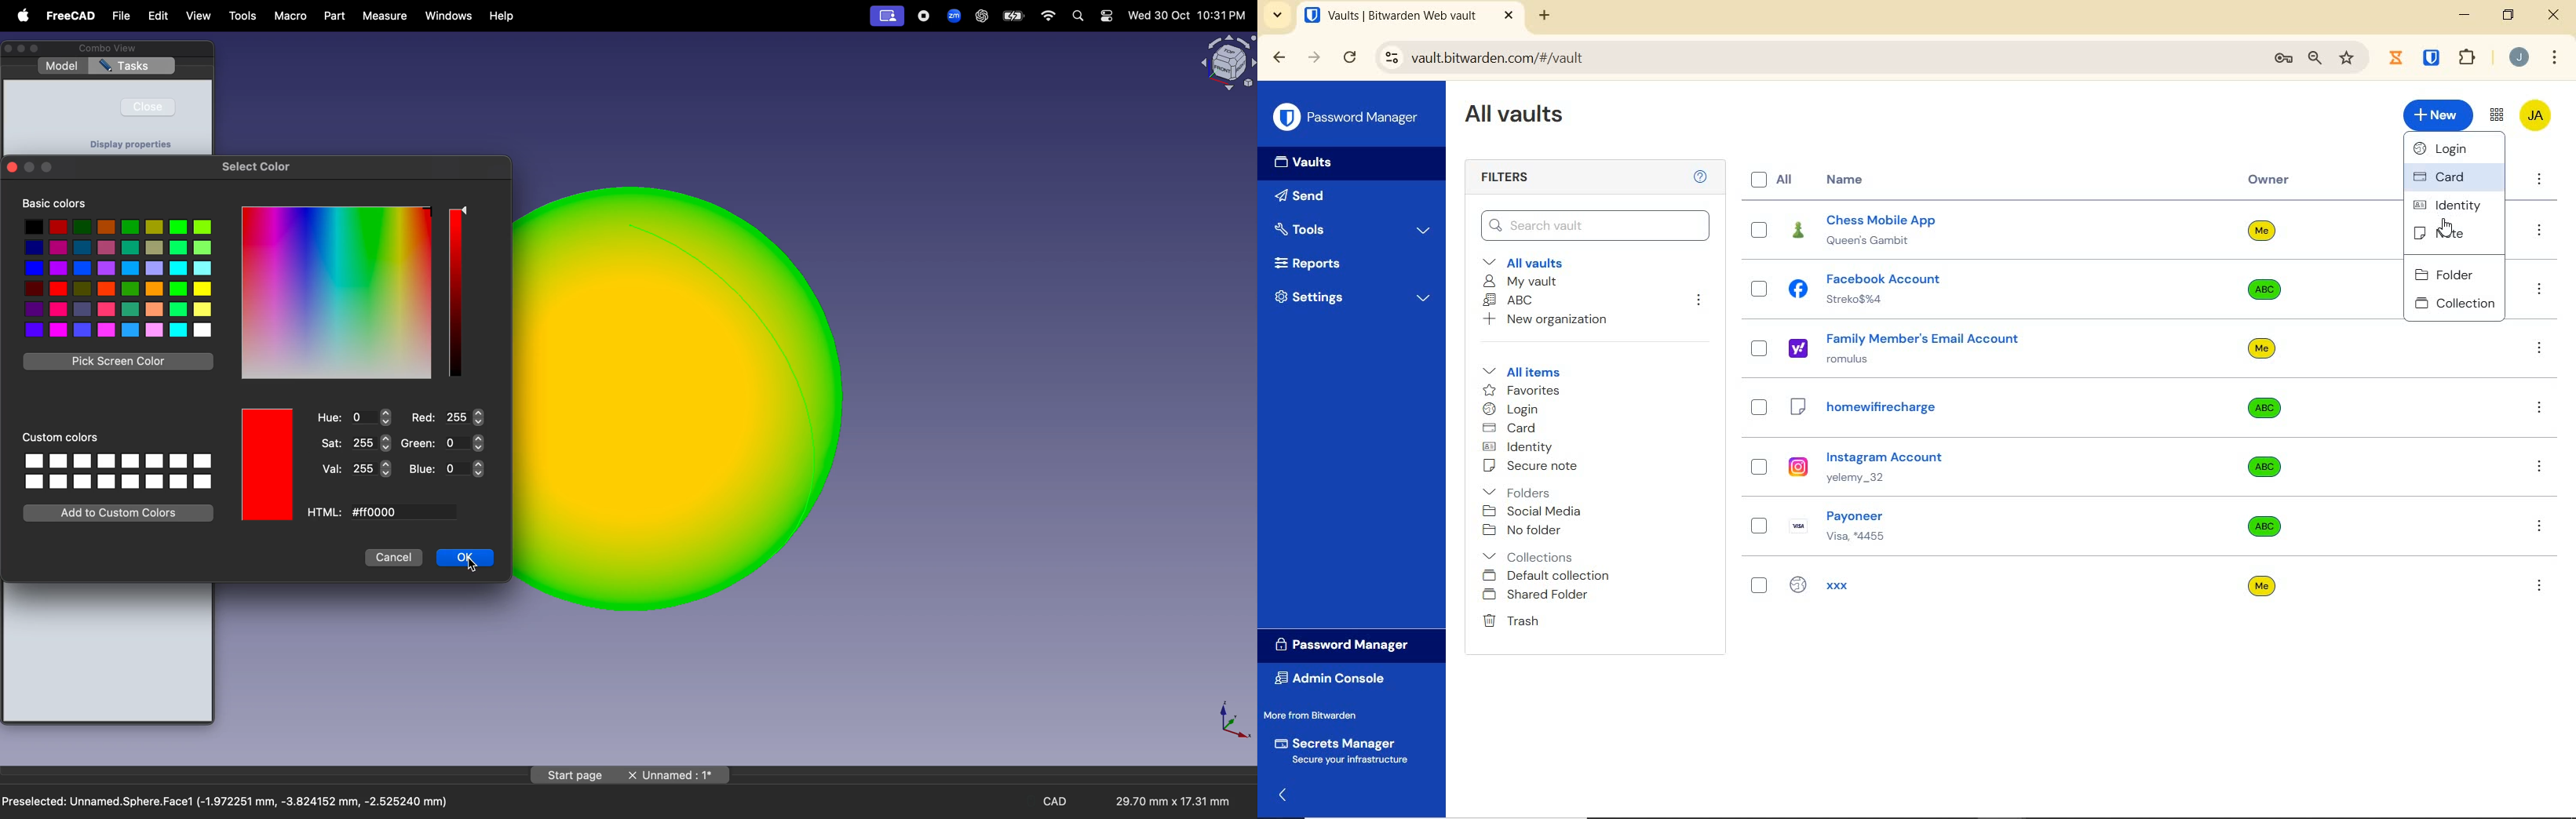 This screenshot has height=840, width=2576. Describe the element at coordinates (20, 15) in the screenshot. I see `apple menu` at that location.